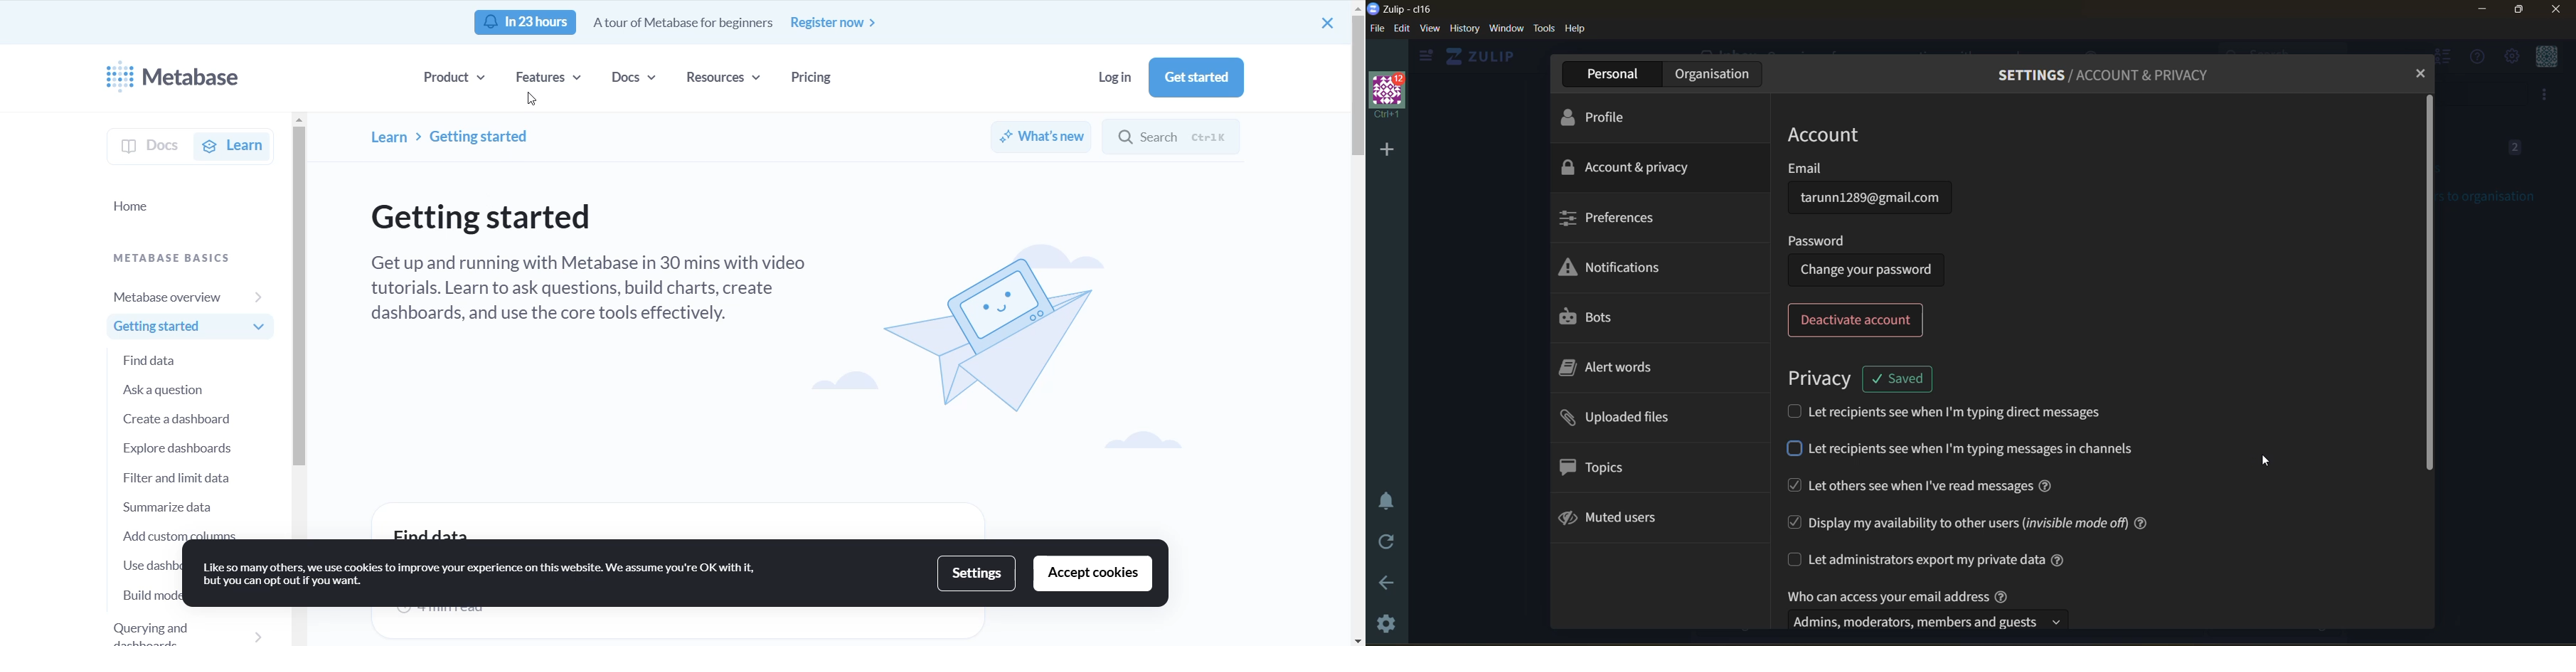 The height and width of the screenshot is (672, 2576). Describe the element at coordinates (639, 79) in the screenshot. I see `docs` at that location.